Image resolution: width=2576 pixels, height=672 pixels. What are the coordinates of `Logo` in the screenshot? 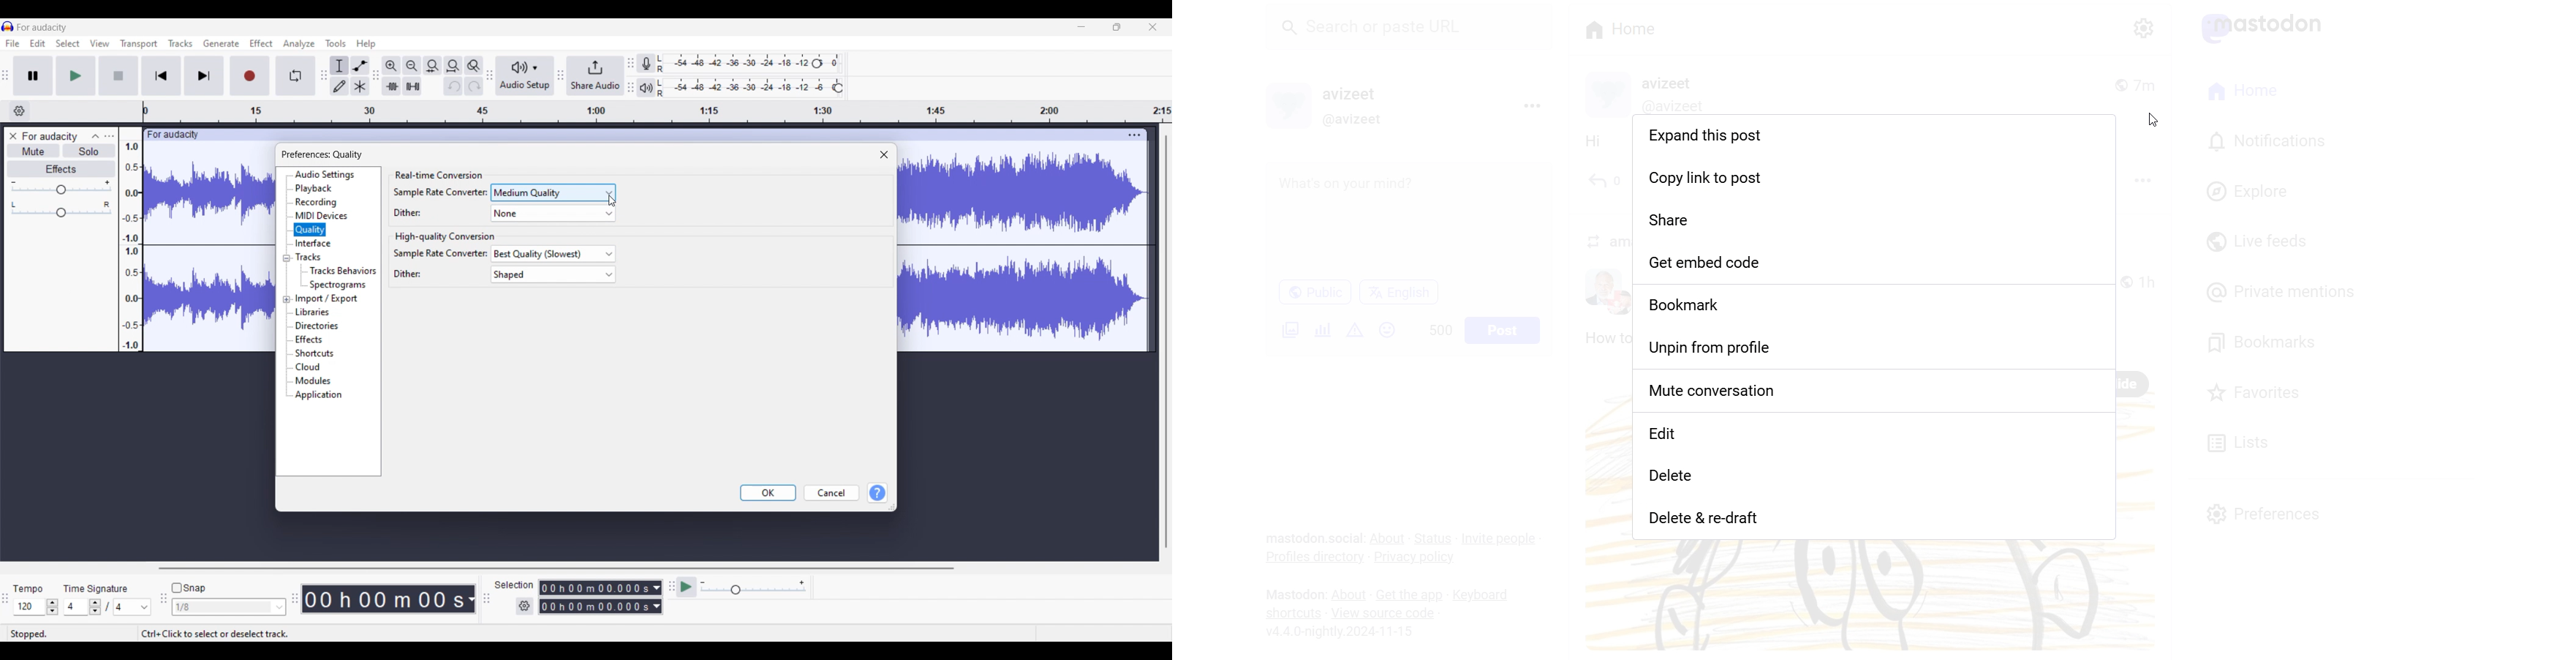 It's located at (2270, 27).